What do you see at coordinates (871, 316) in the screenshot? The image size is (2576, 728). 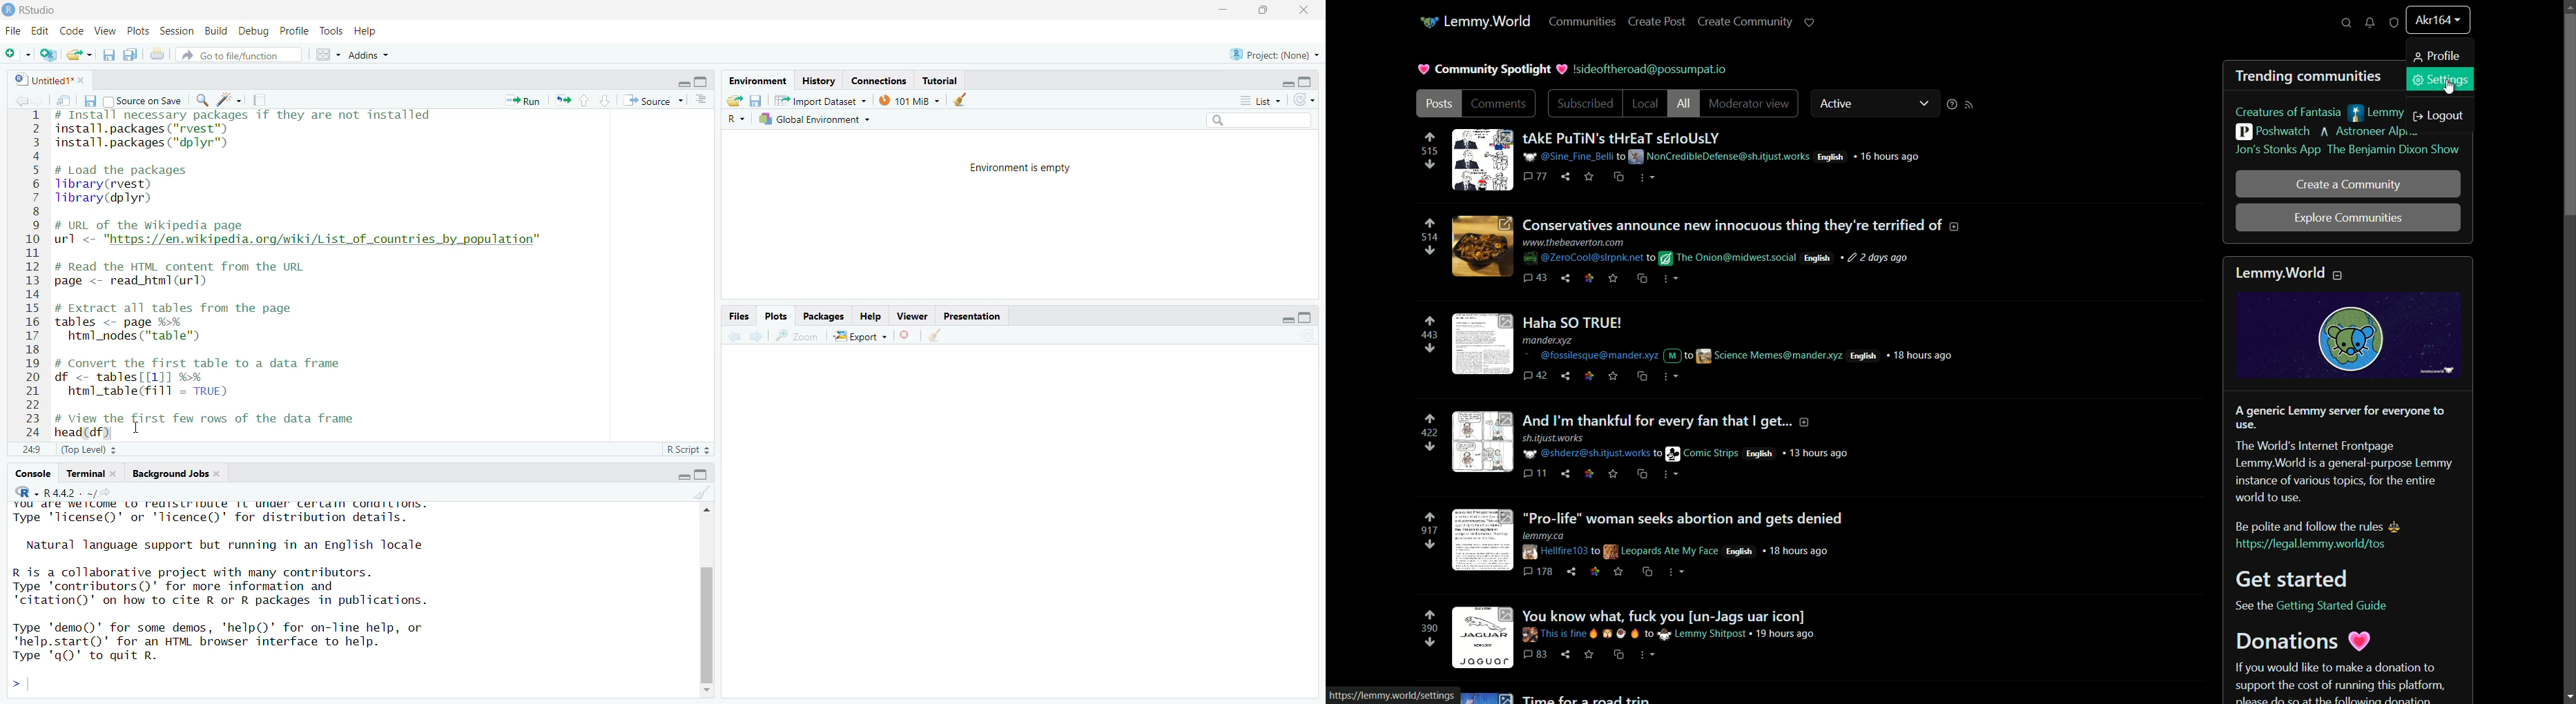 I see `Help` at bounding box center [871, 316].